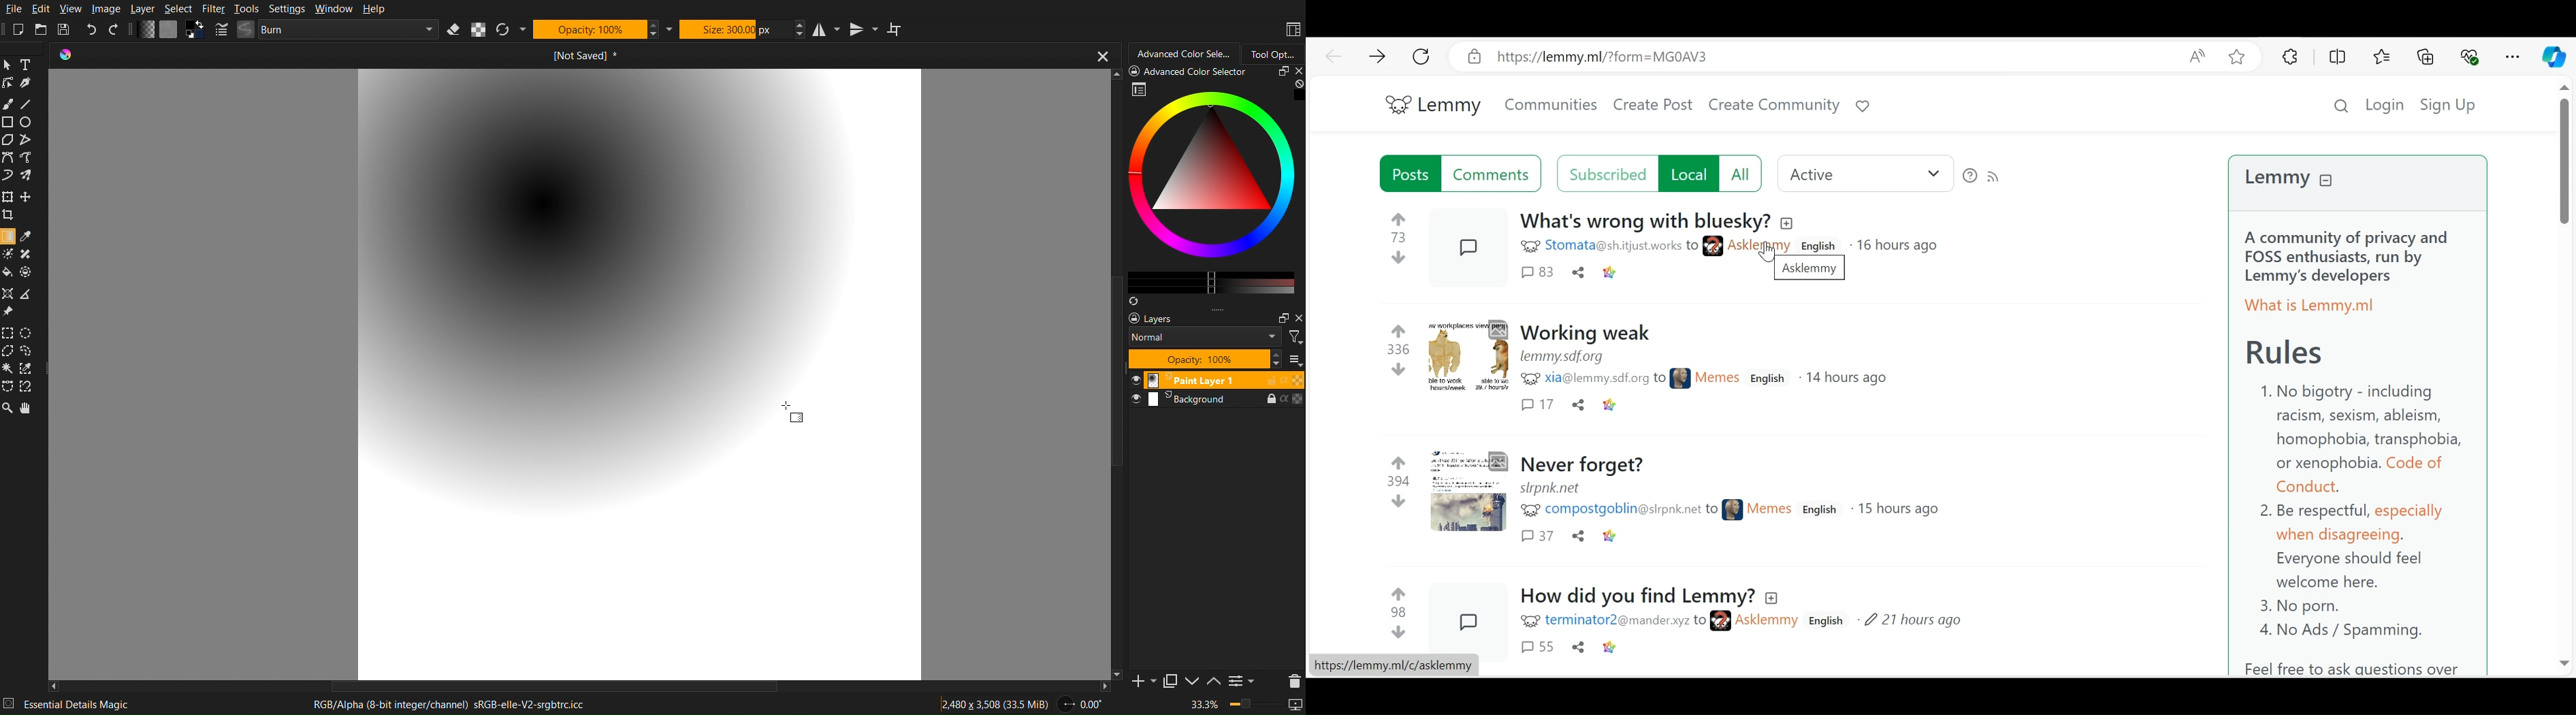 The width and height of the screenshot is (2576, 728). What do you see at coordinates (1831, 621) in the screenshot?
I see `language` at bounding box center [1831, 621].